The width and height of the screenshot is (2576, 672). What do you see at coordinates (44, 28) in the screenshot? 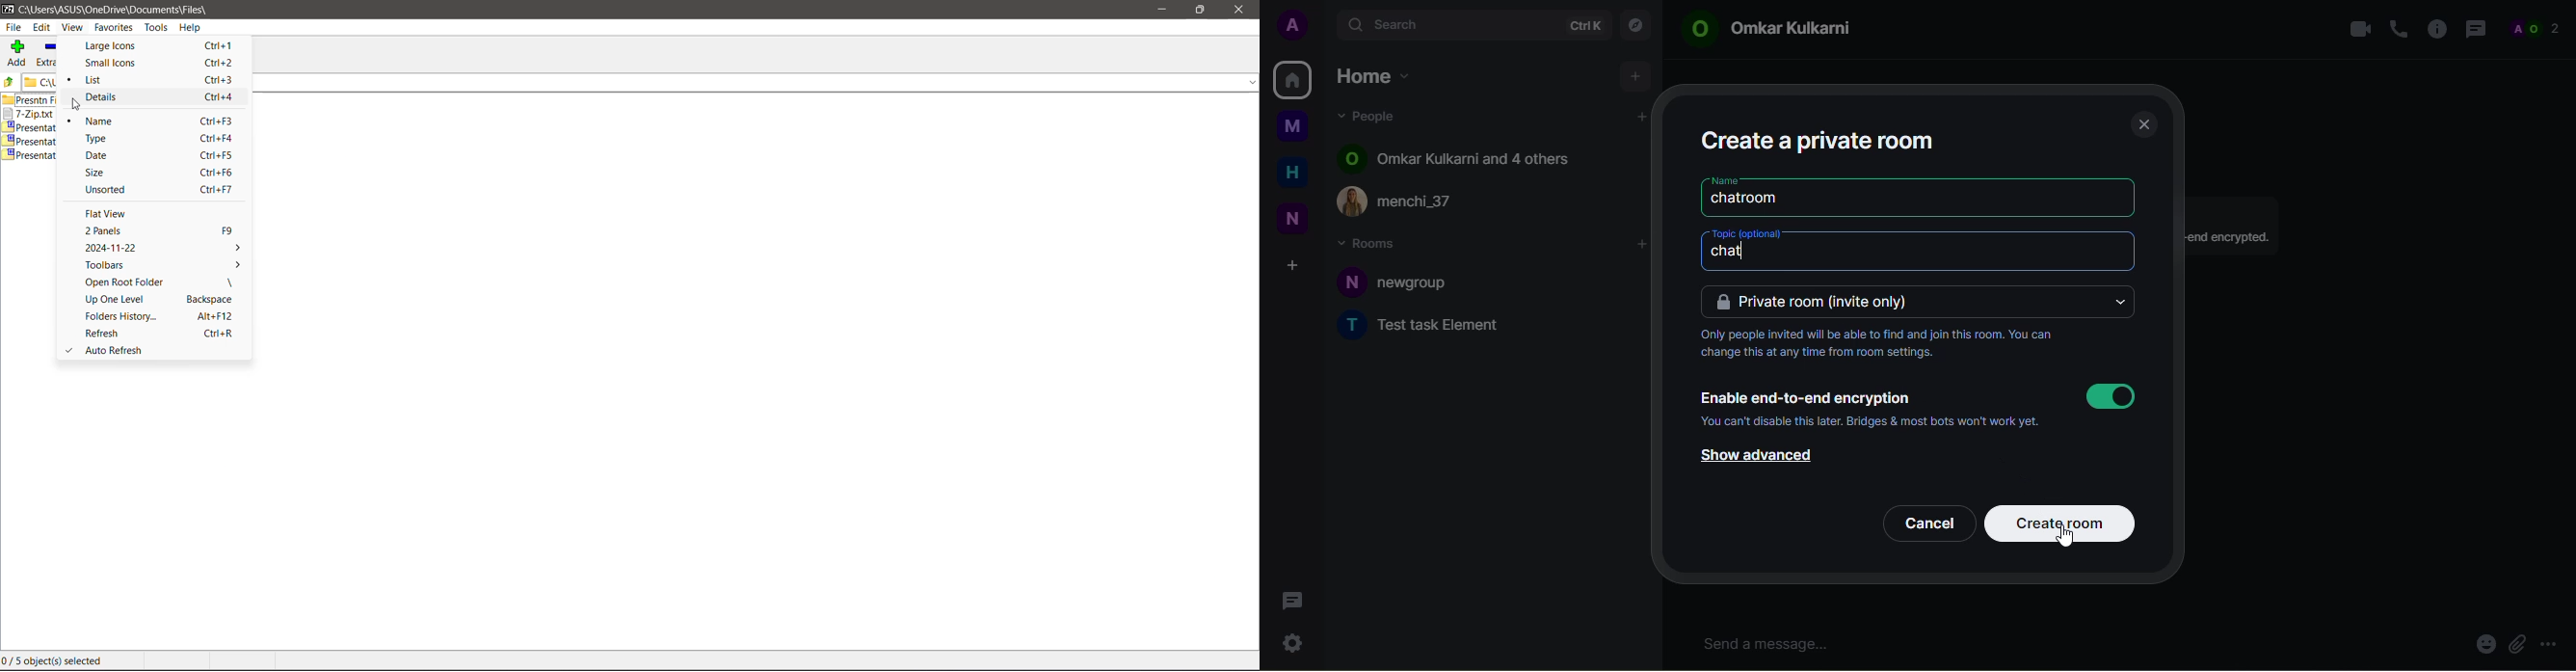
I see `Edit` at bounding box center [44, 28].